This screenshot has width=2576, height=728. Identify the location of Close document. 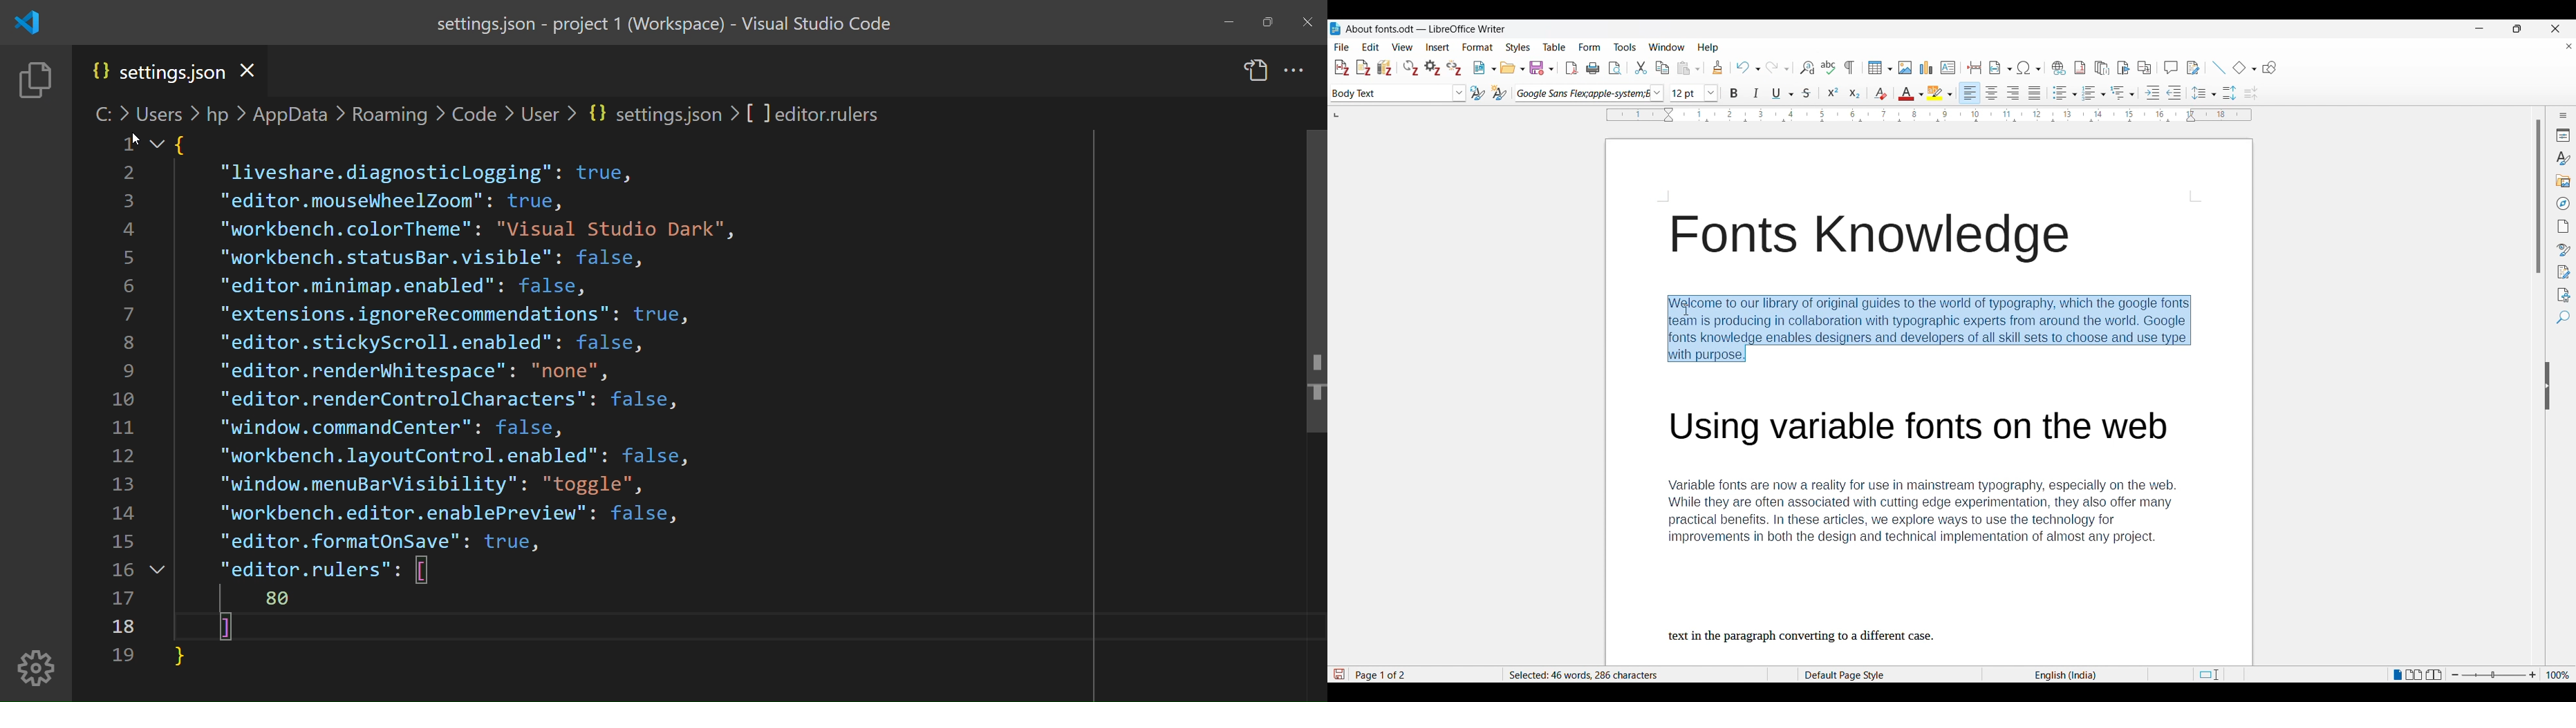
(2570, 46).